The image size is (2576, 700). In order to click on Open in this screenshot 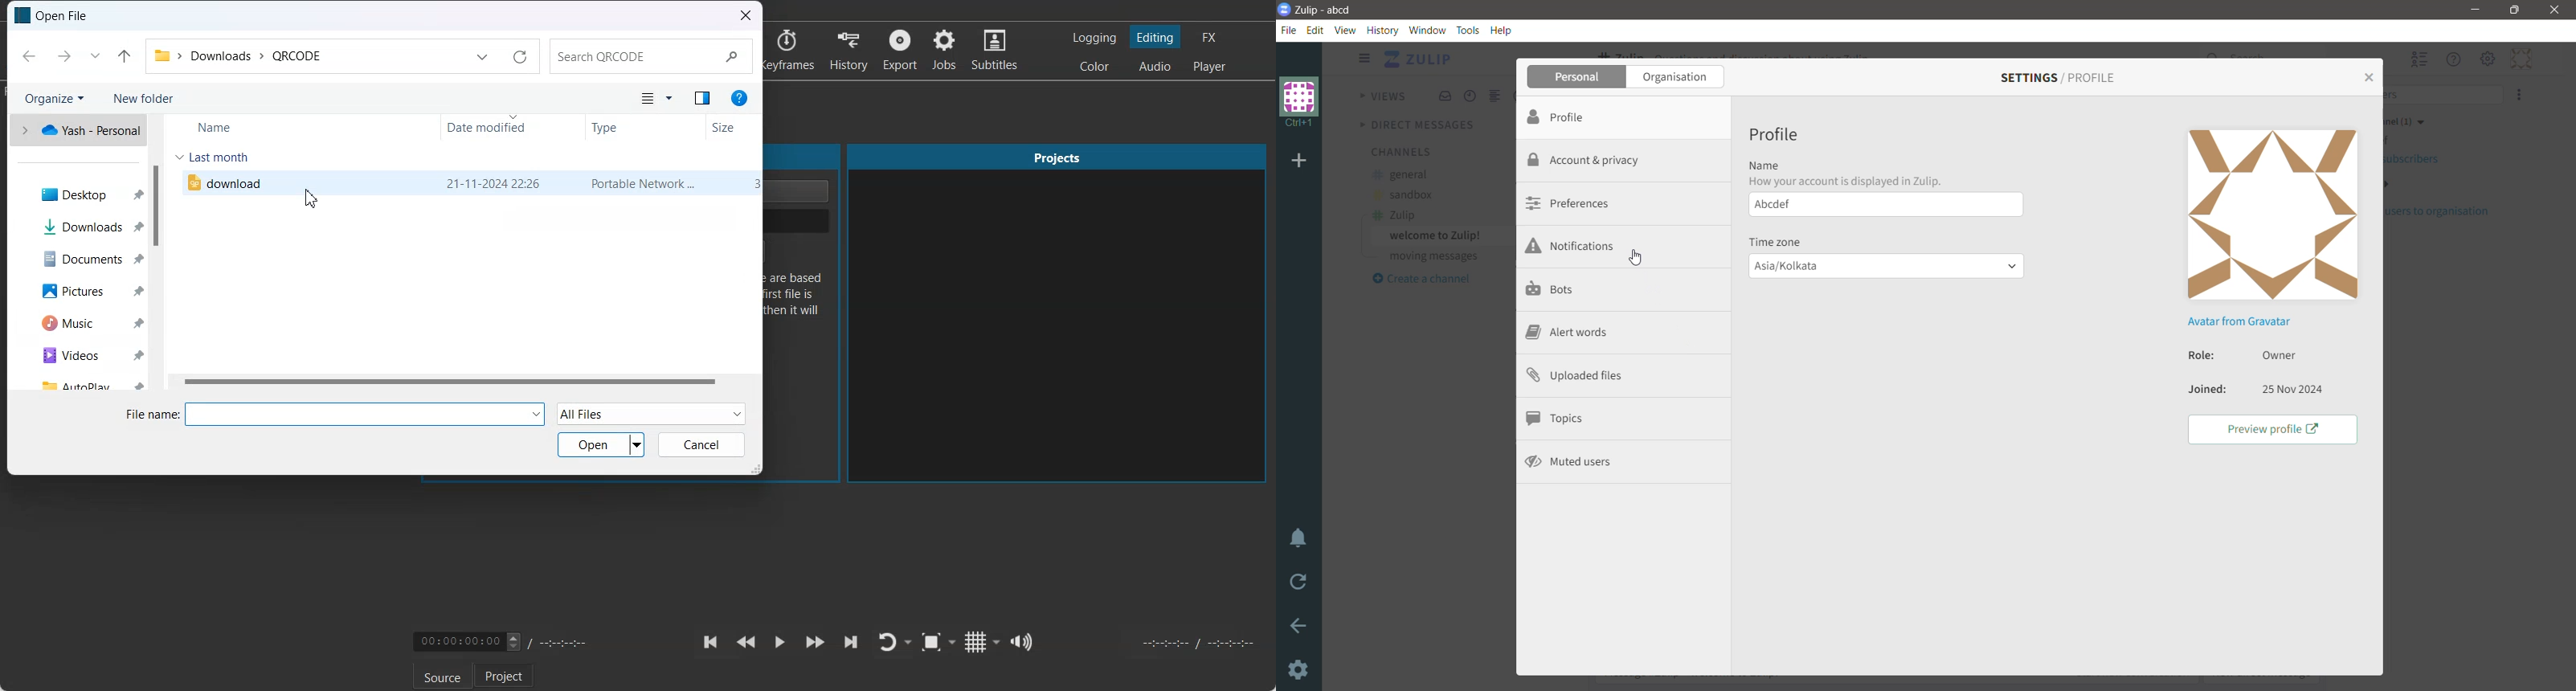, I will do `click(602, 445)`.